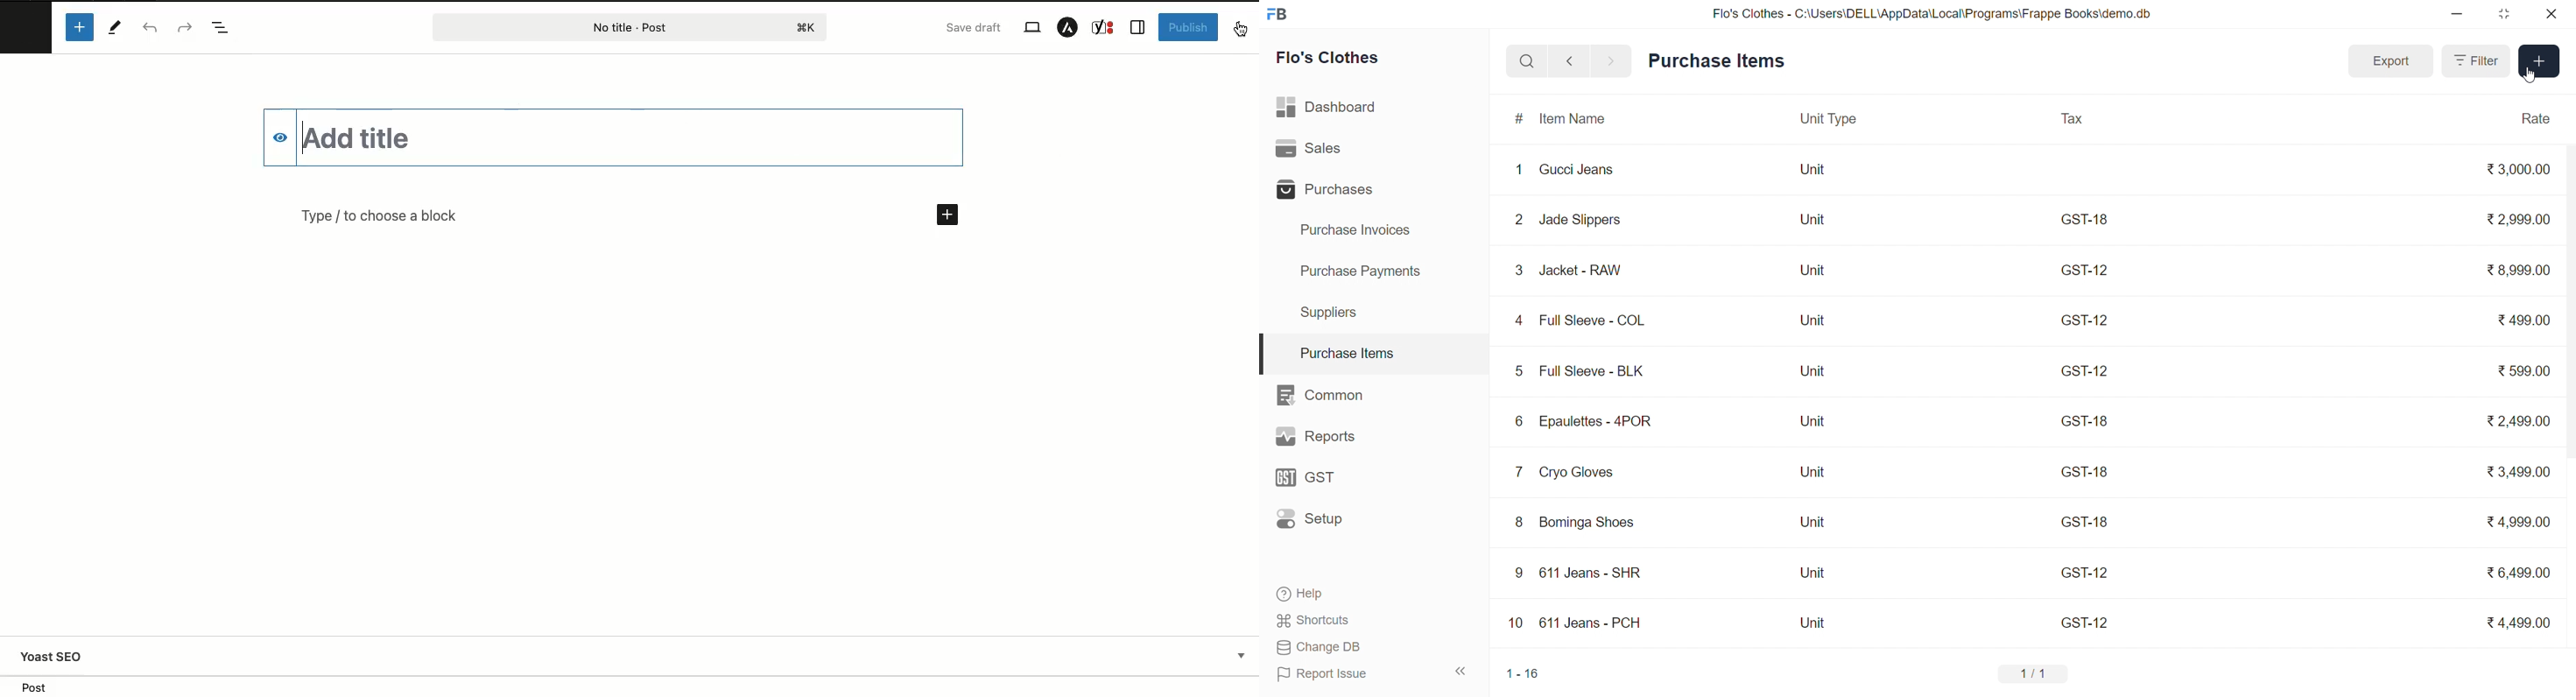 The image size is (2576, 700). I want to click on Purchase Items, so click(1716, 62).